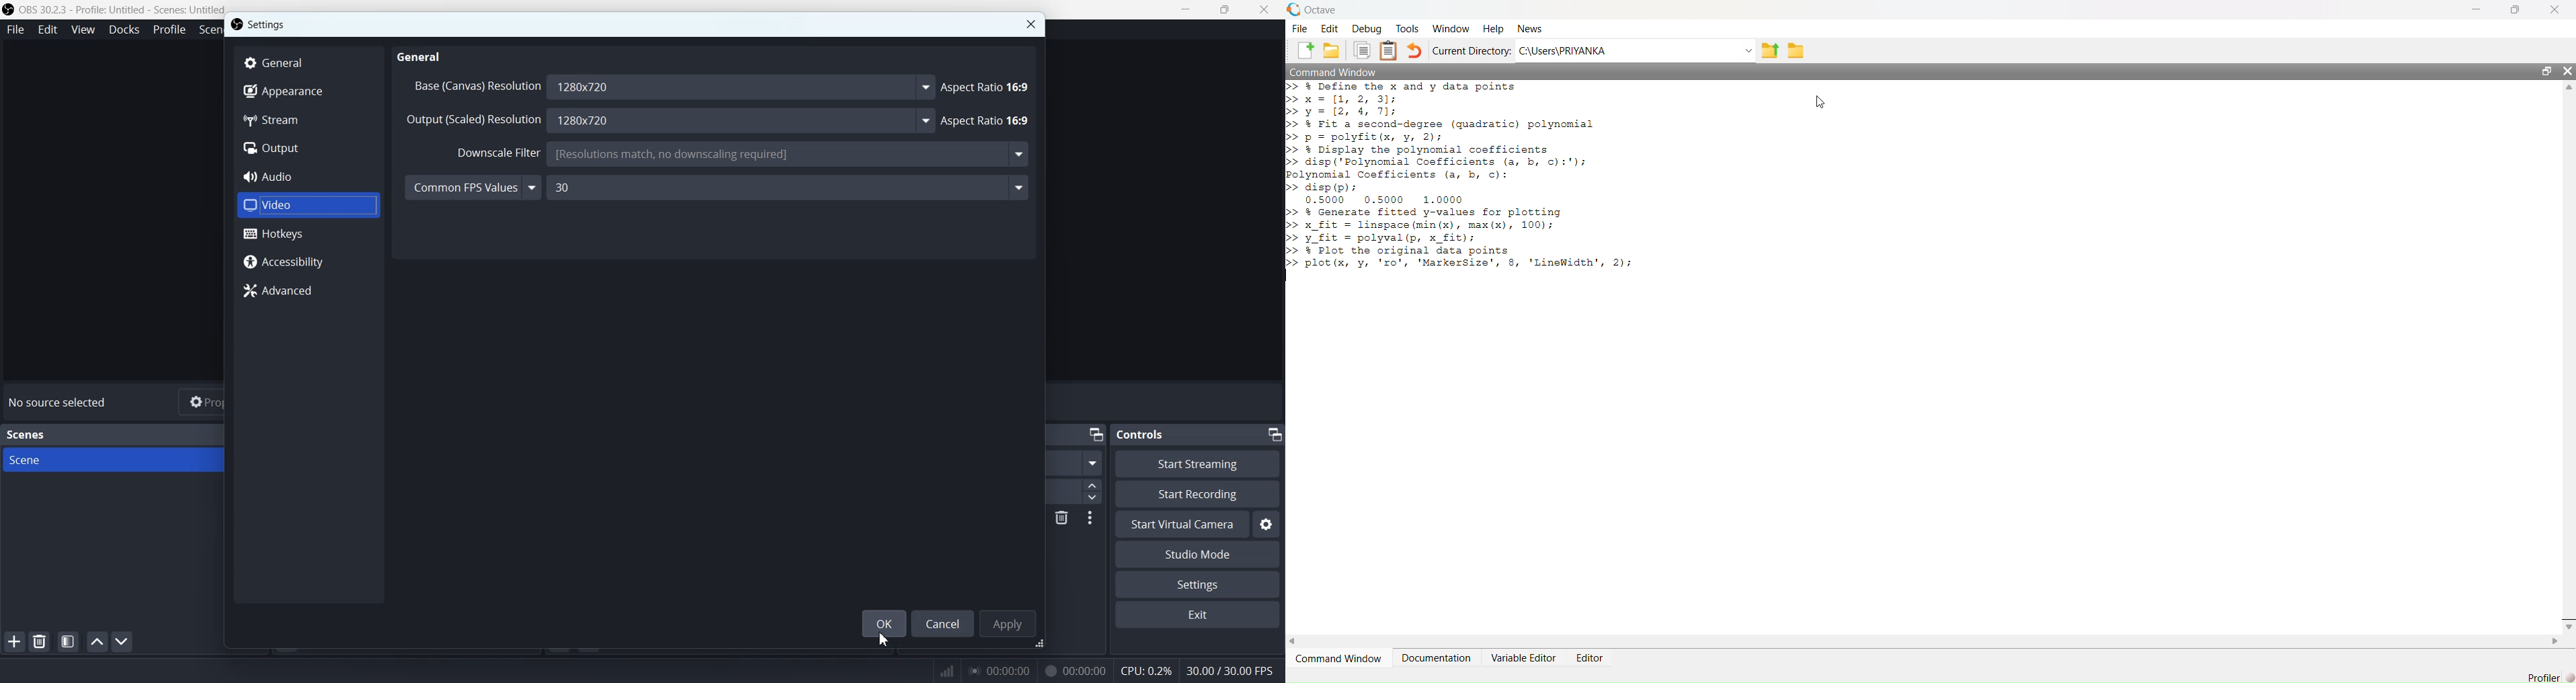 This screenshot has height=700, width=2576. What do you see at coordinates (307, 206) in the screenshot?
I see `Video` at bounding box center [307, 206].